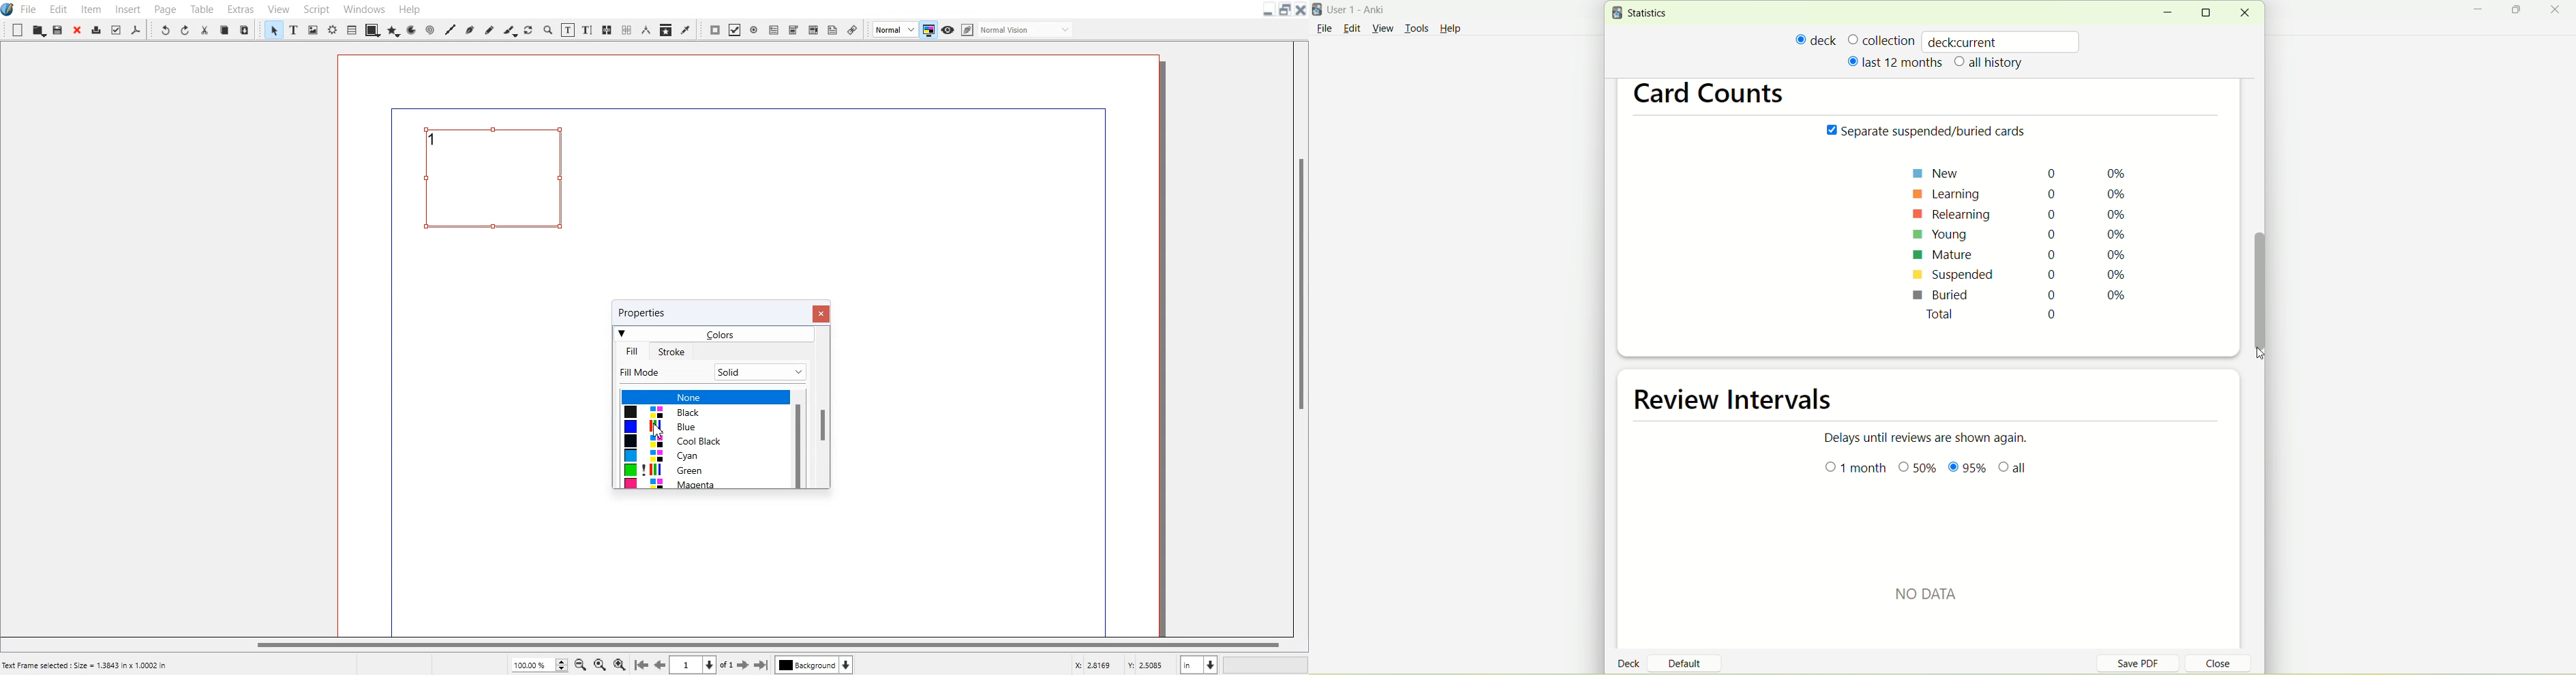 The image size is (2576, 700). I want to click on Save as PDF, so click(135, 29).